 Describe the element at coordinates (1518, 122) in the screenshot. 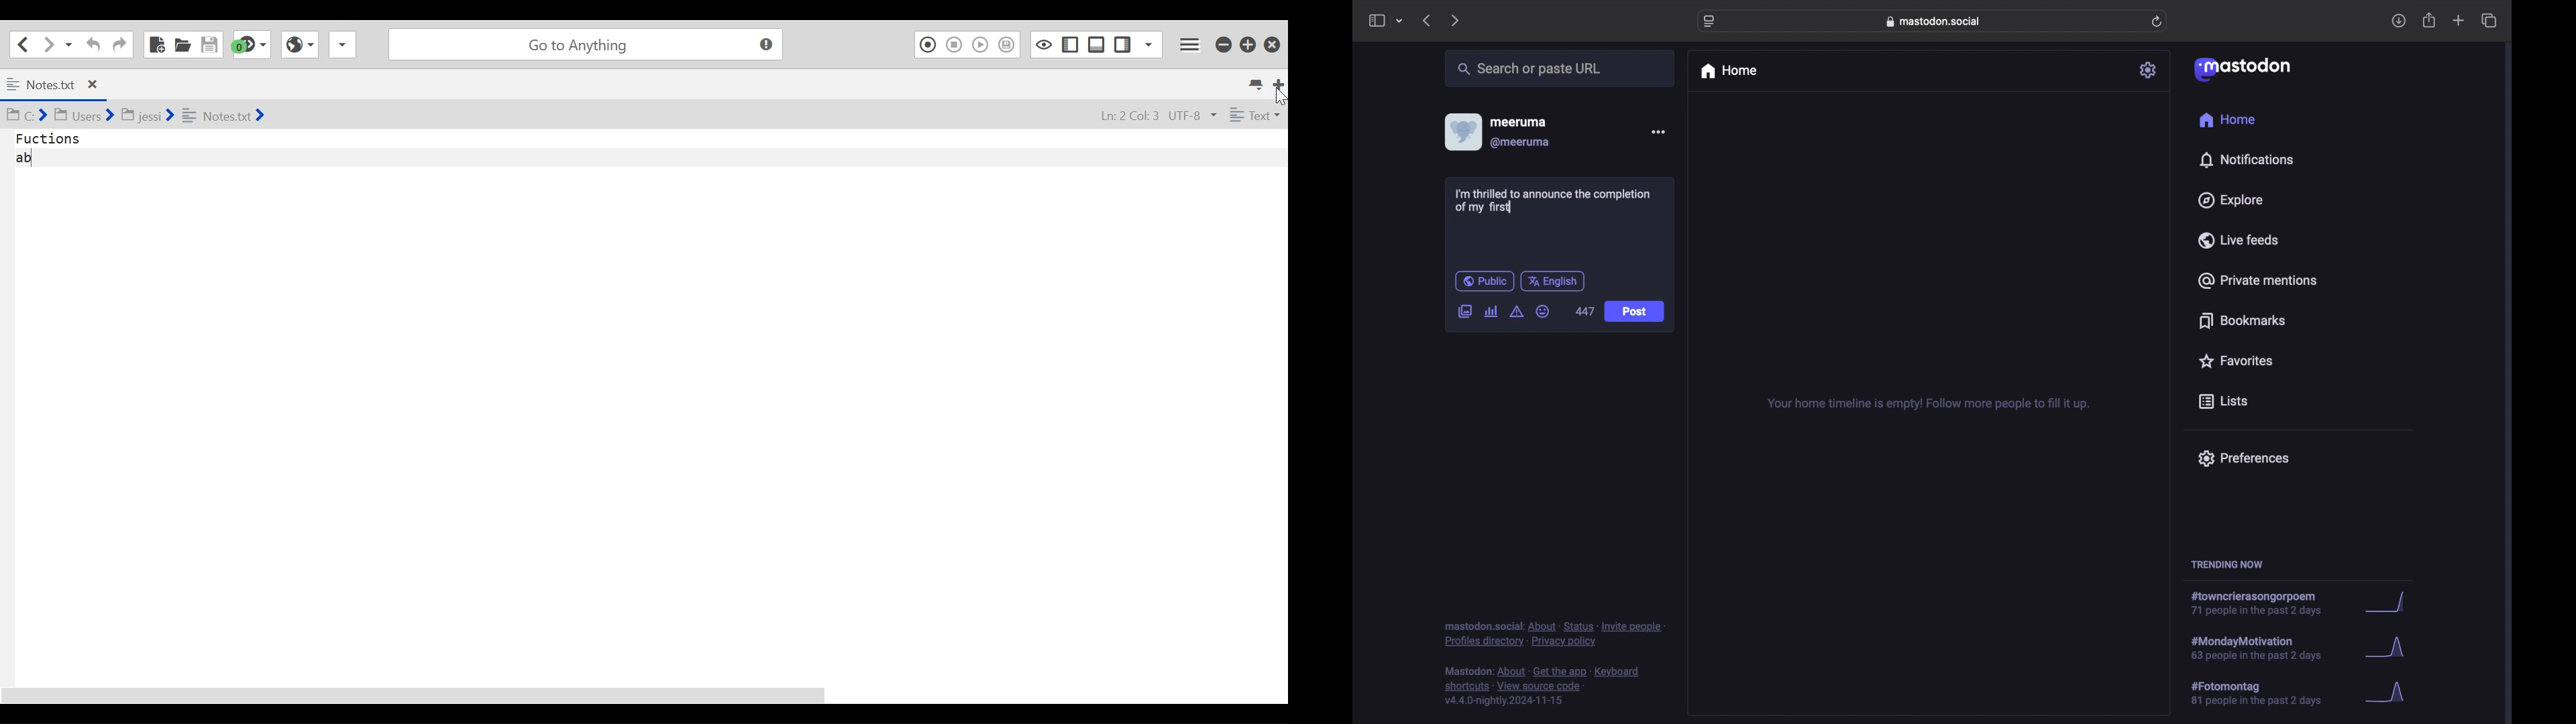

I see `meeruma` at that location.